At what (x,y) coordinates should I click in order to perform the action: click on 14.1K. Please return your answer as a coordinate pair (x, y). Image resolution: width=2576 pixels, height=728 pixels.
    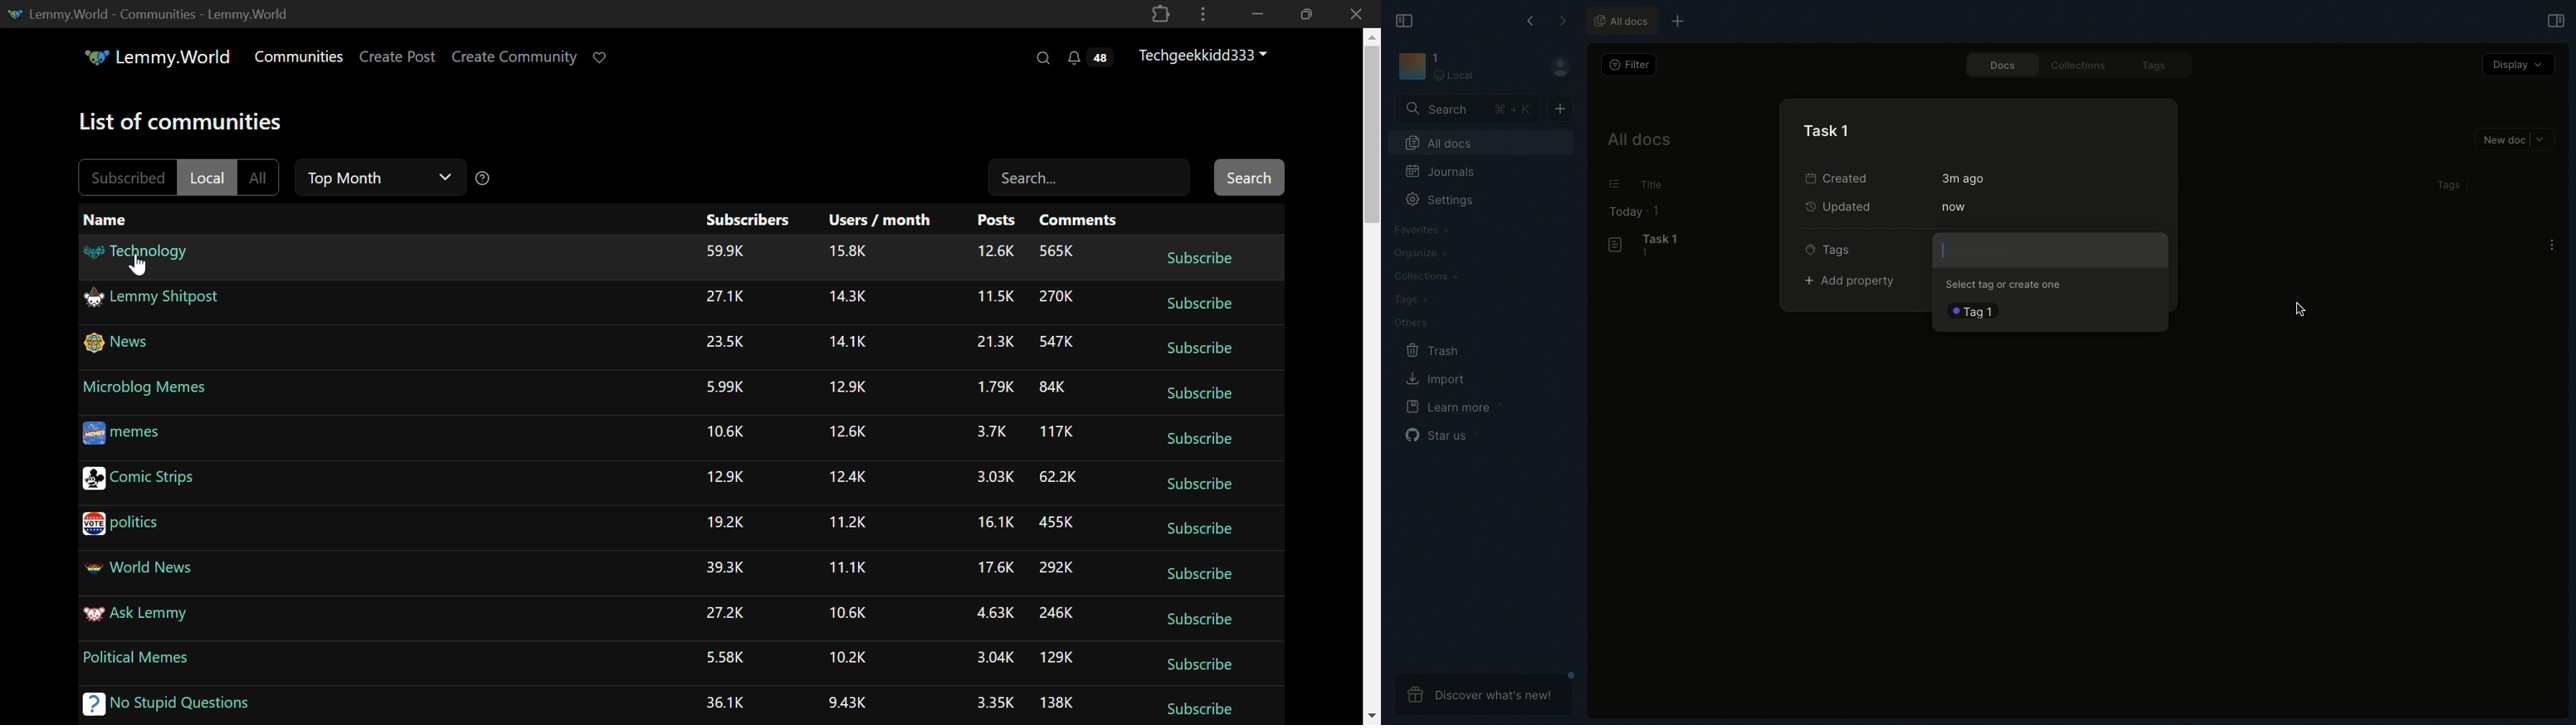
    Looking at the image, I should click on (851, 342).